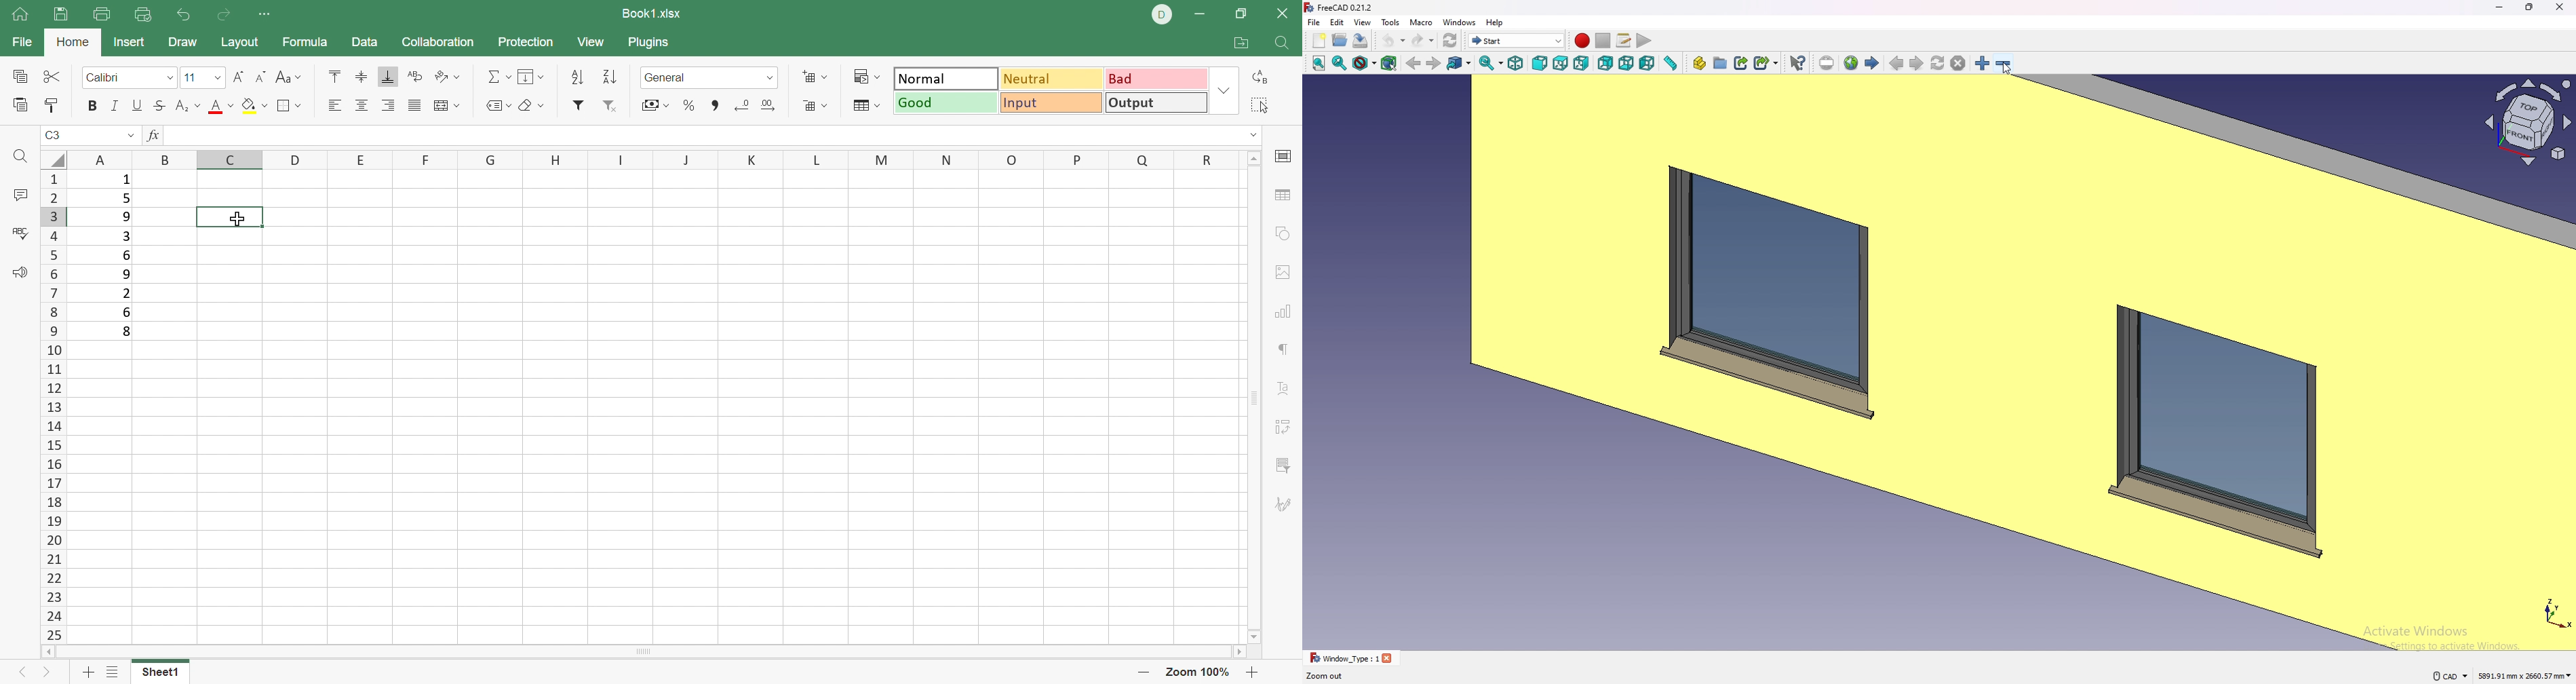  Describe the element at coordinates (499, 76) in the screenshot. I see `Summation` at that location.